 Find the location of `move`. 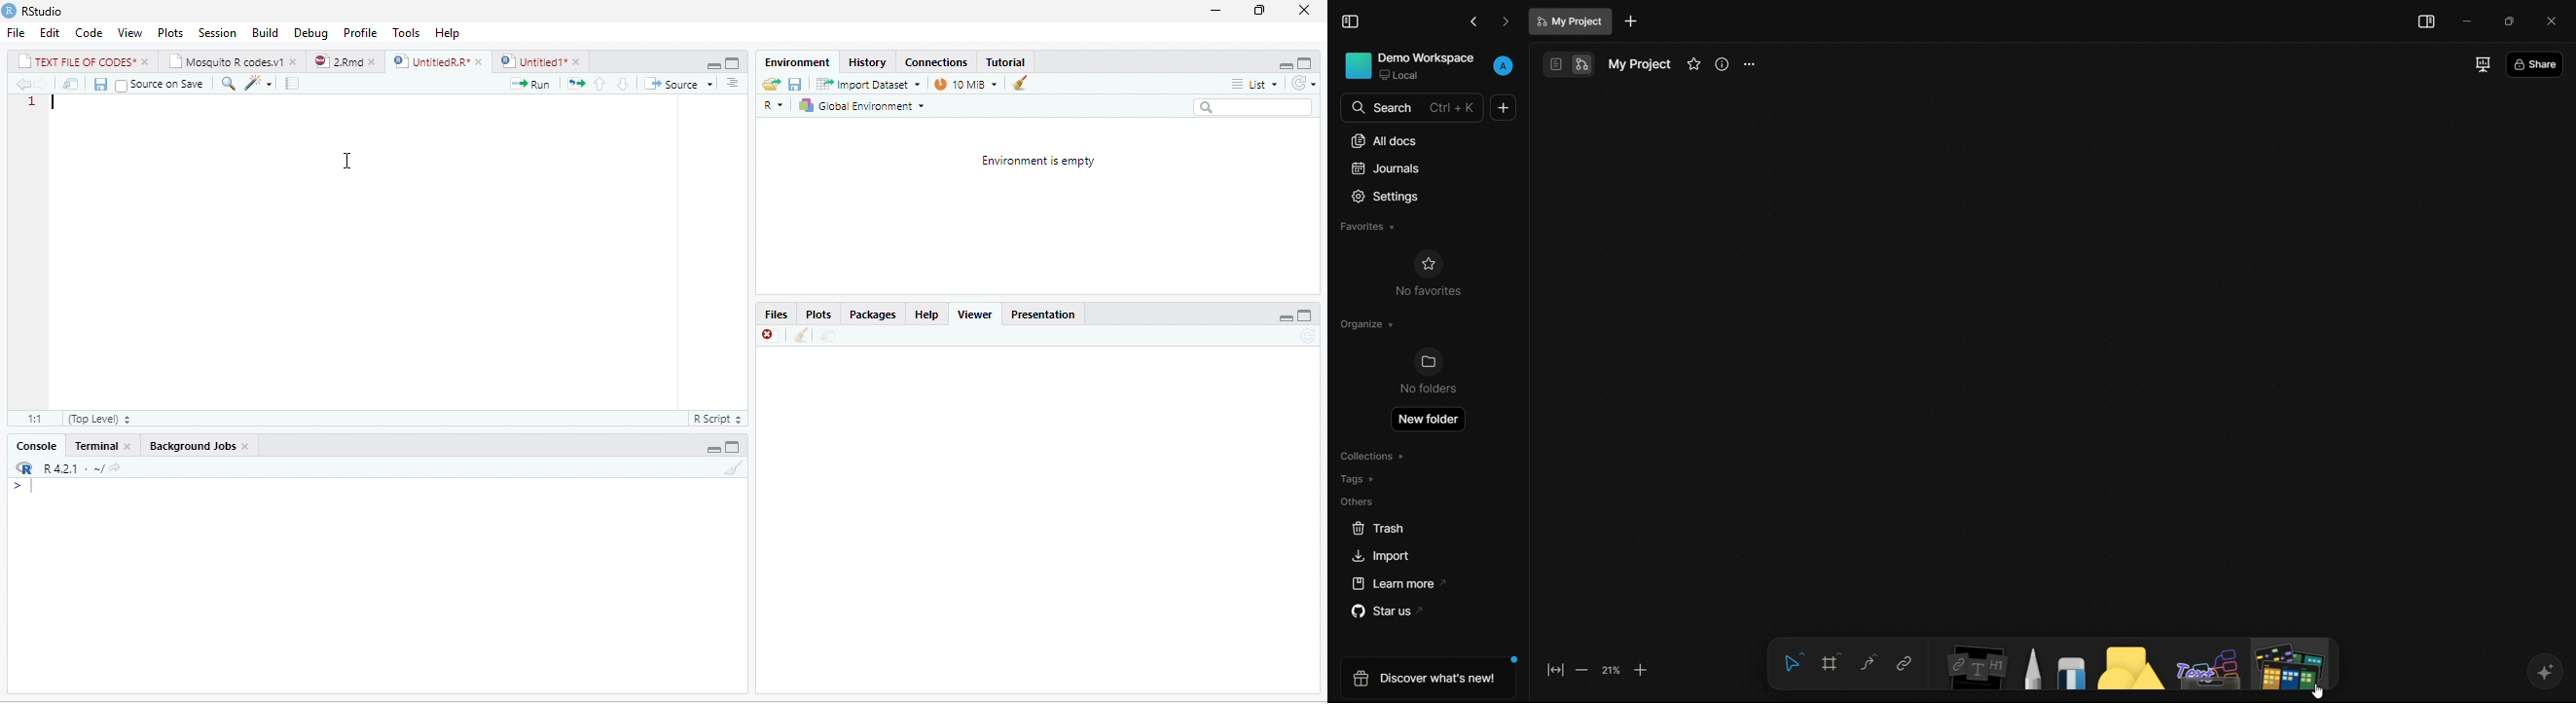

move is located at coordinates (825, 337).